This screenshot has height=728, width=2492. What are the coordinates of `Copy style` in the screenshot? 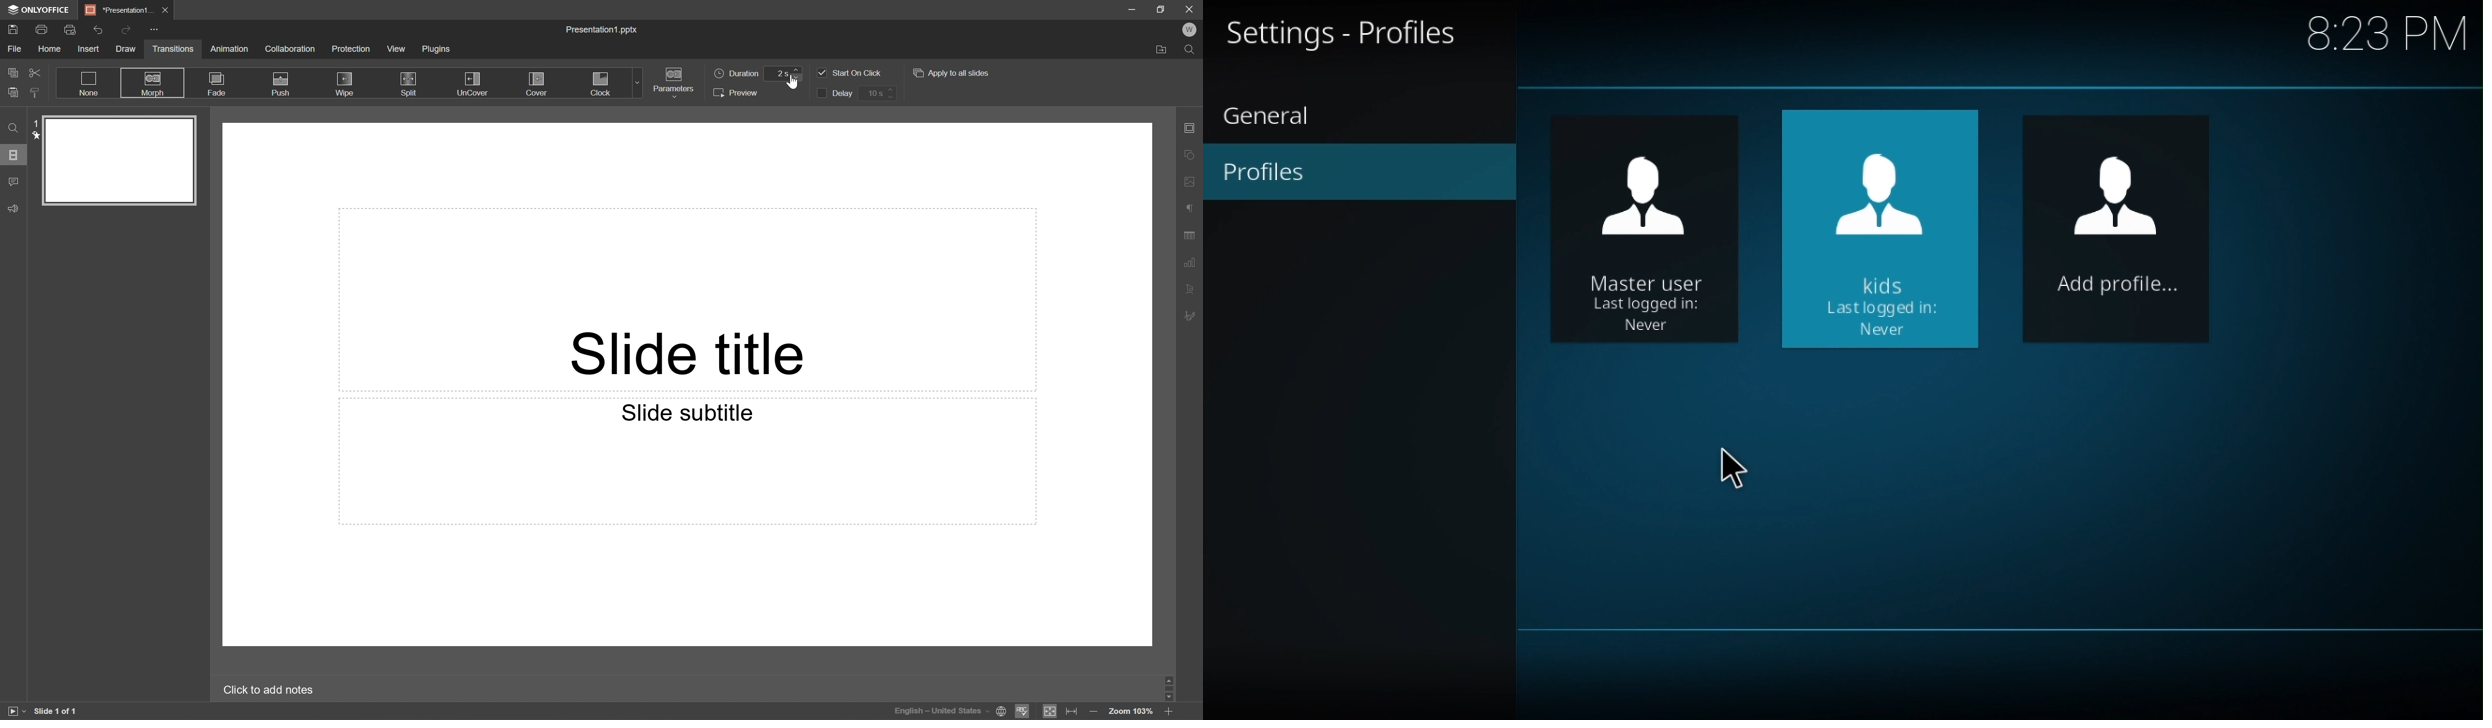 It's located at (35, 93).